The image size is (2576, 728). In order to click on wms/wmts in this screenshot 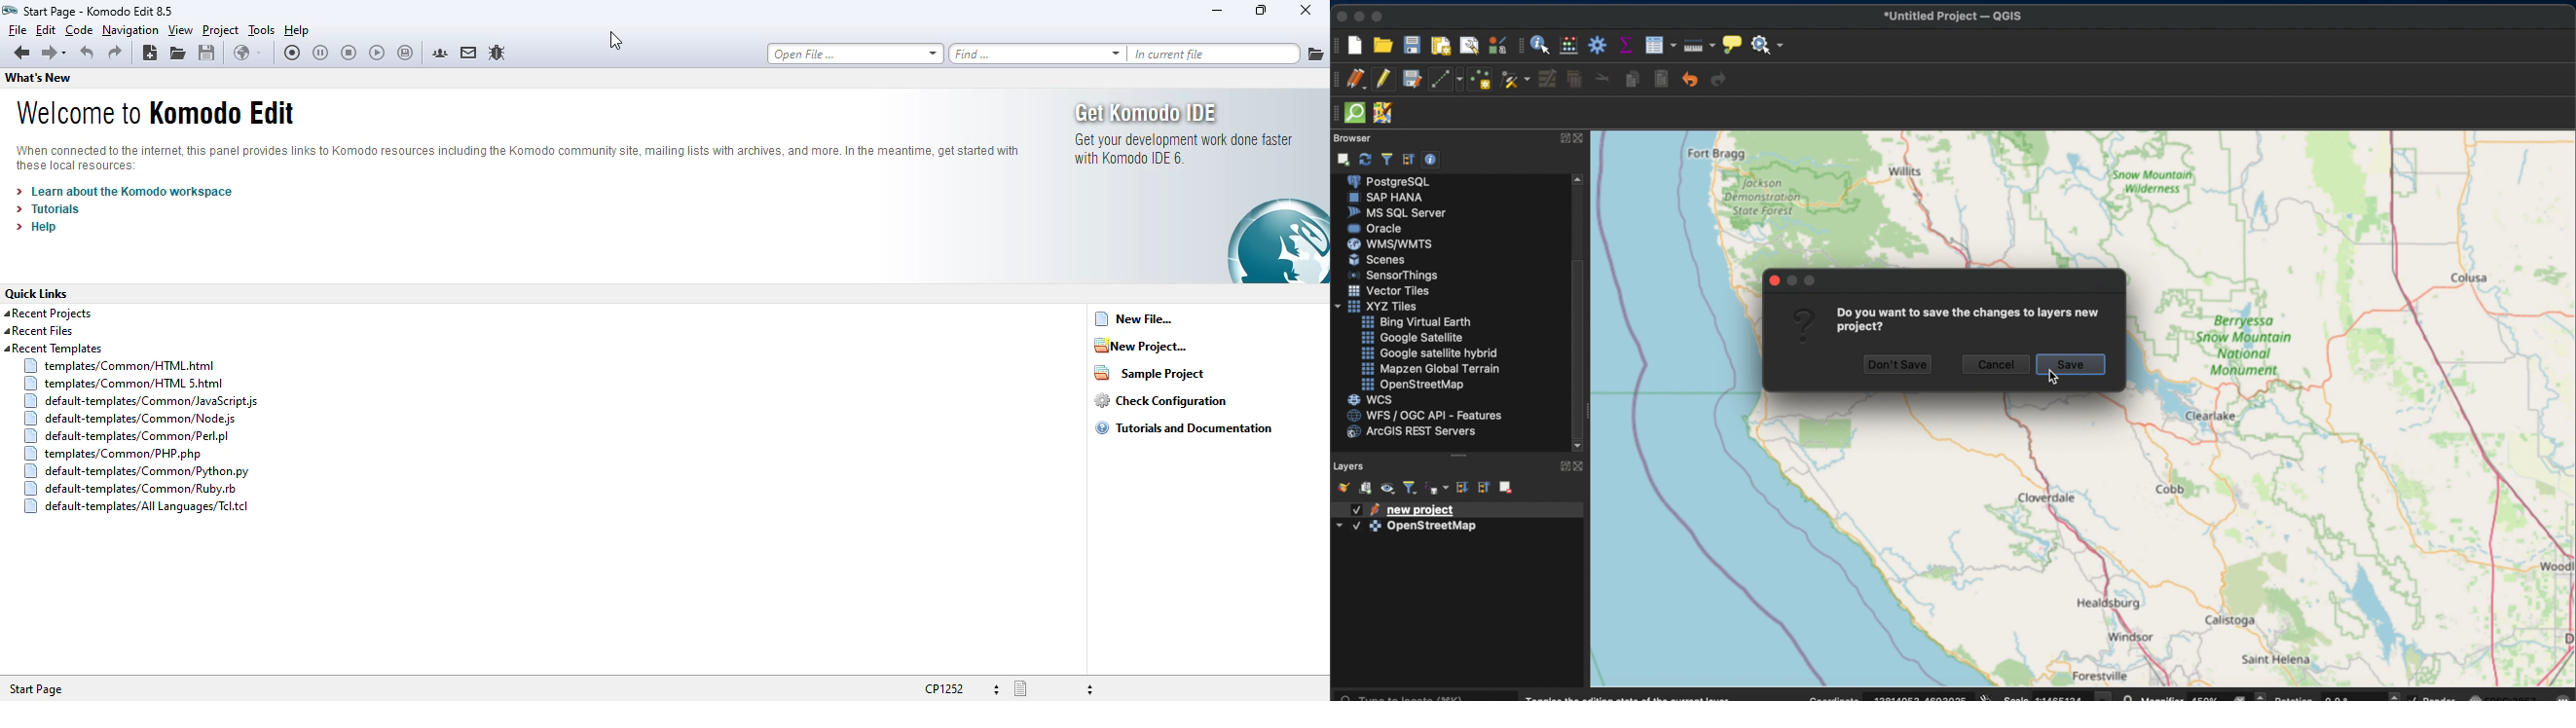, I will do `click(1387, 243)`.